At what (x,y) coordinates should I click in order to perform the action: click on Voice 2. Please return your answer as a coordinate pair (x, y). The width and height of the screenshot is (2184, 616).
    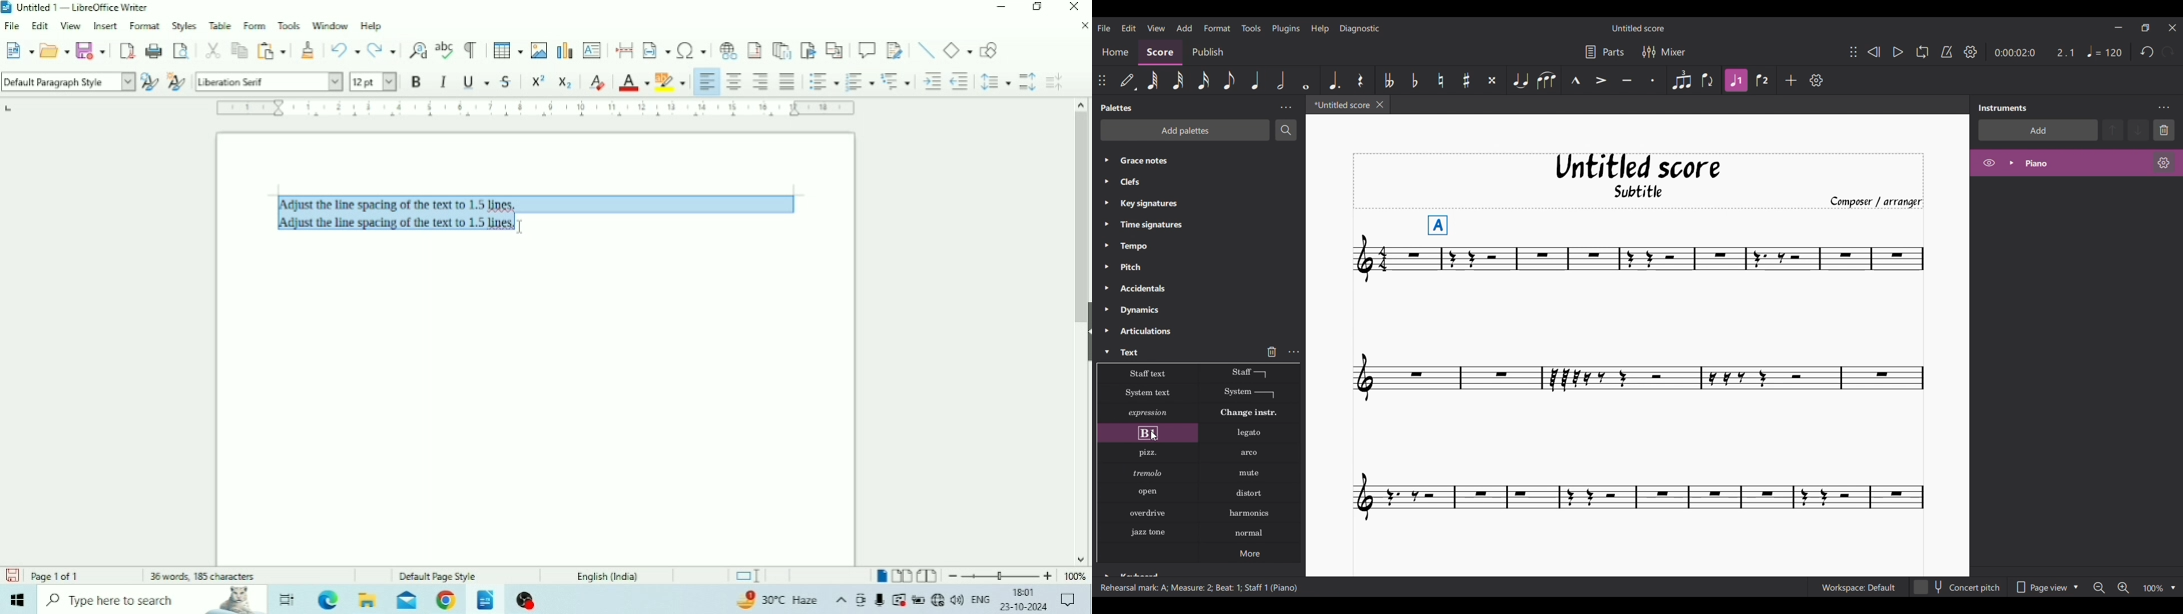
    Looking at the image, I should click on (1762, 80).